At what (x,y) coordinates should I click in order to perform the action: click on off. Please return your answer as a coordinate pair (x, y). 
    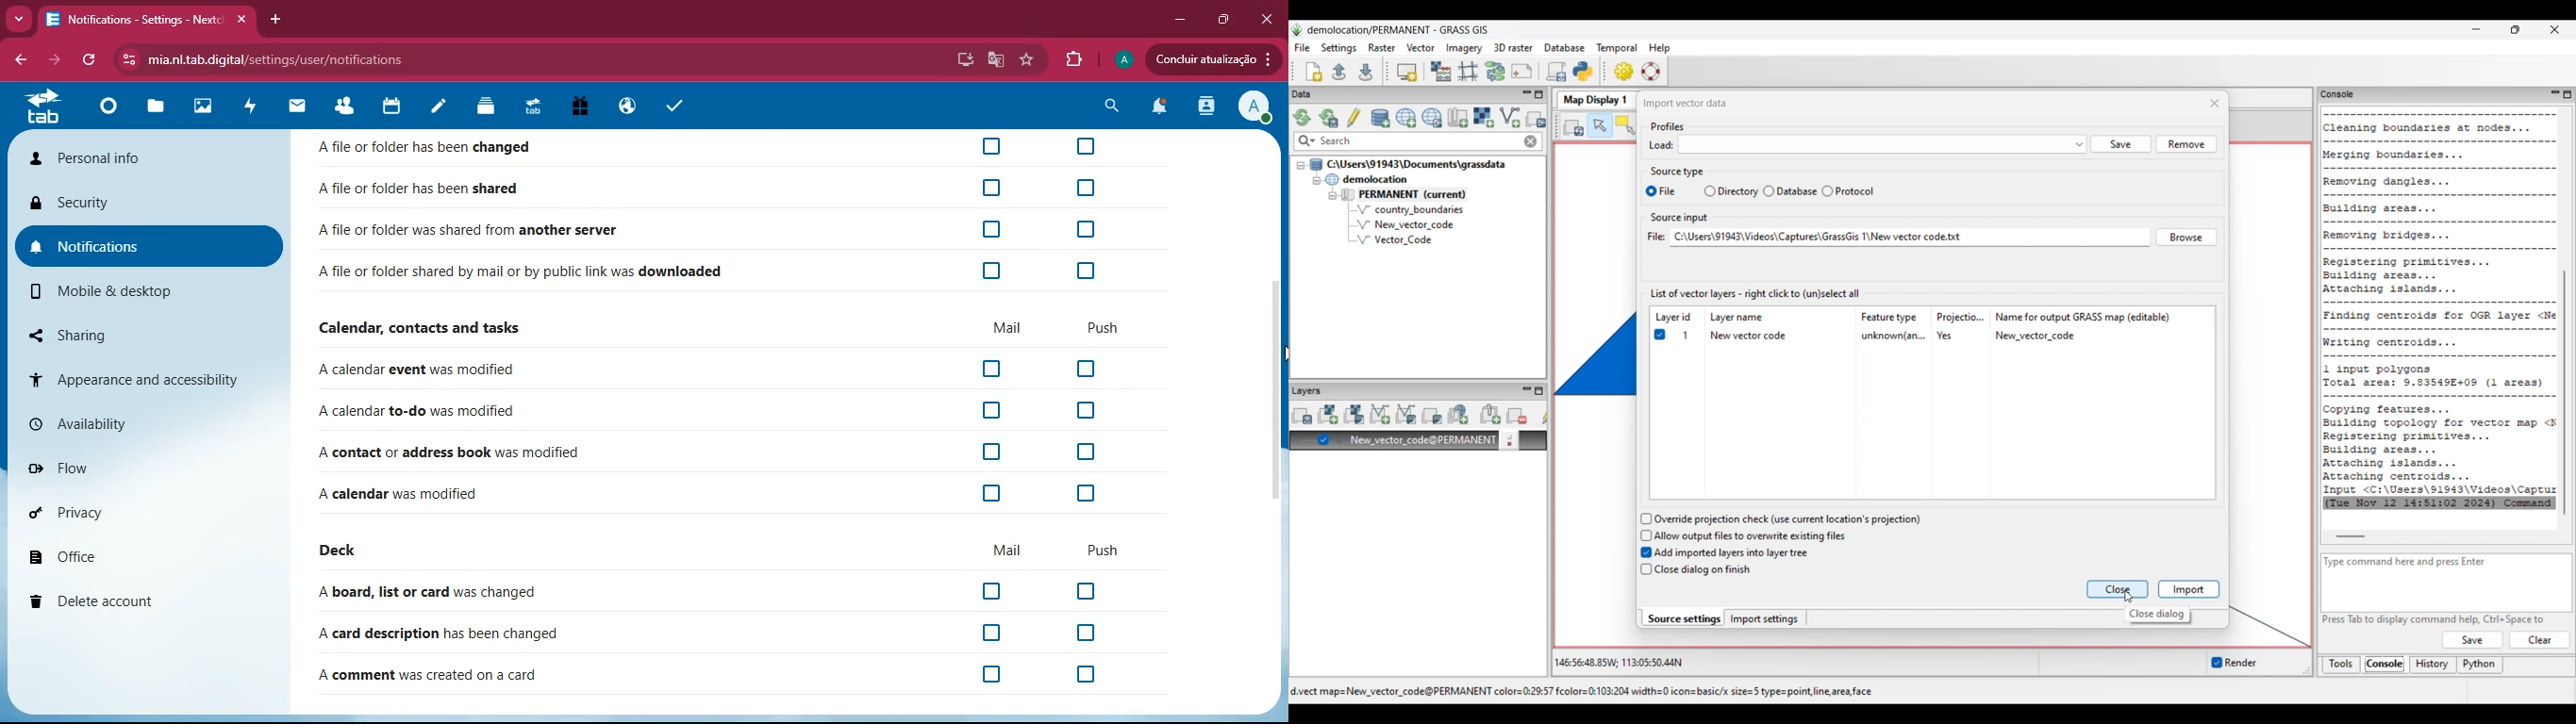
    Looking at the image, I should click on (989, 370).